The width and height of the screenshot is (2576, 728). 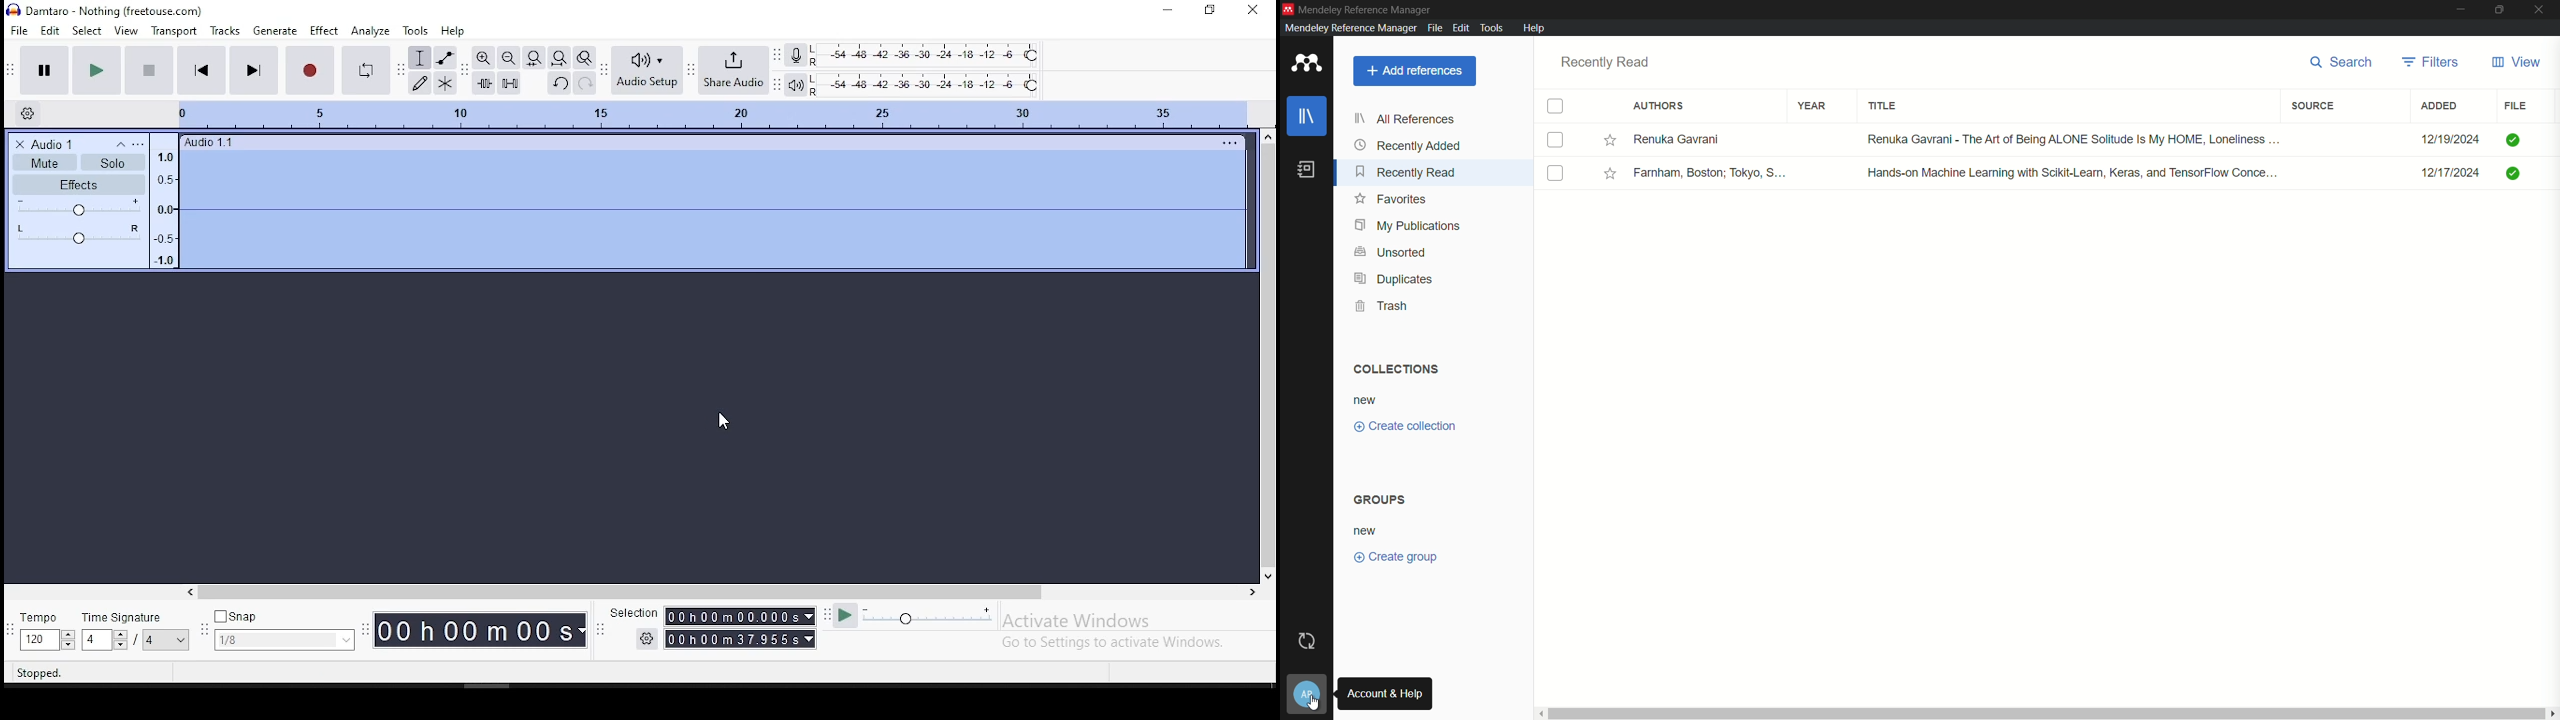 What do you see at coordinates (2543, 9) in the screenshot?
I see `close app` at bounding box center [2543, 9].